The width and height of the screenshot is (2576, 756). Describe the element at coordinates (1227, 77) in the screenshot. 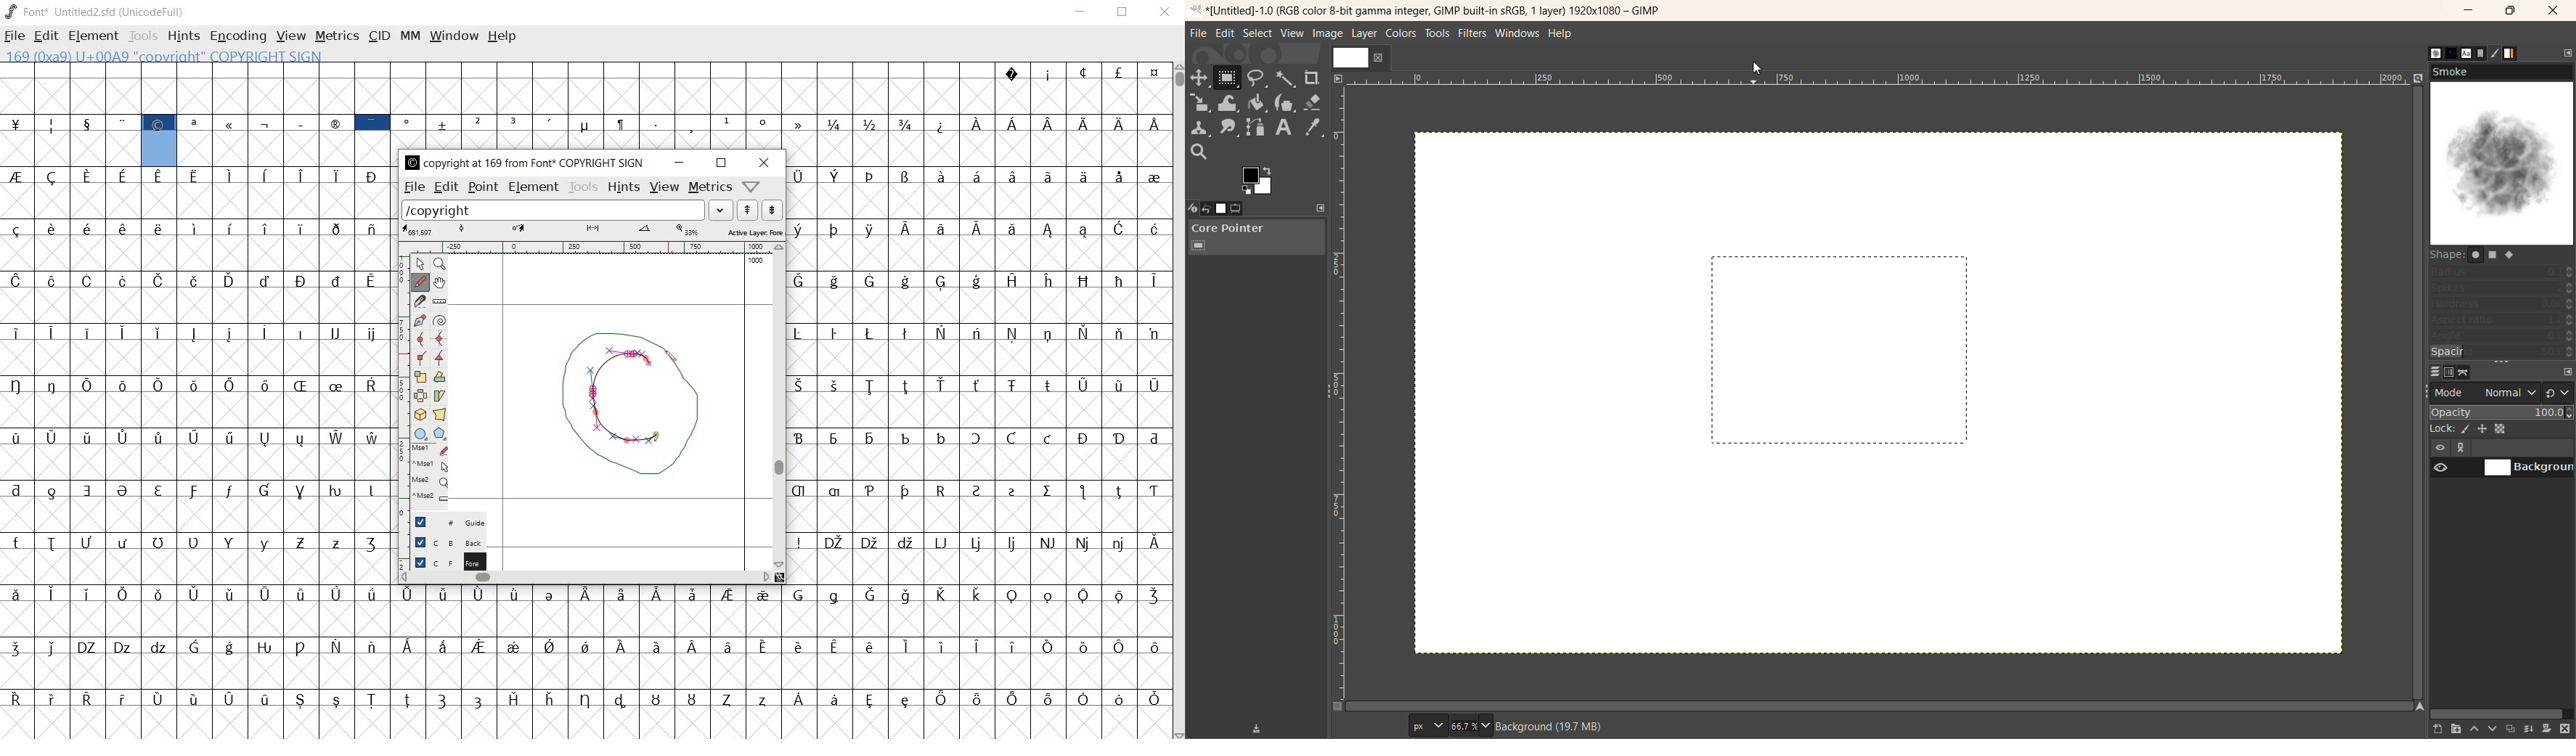

I see `rectangle select tool` at that location.